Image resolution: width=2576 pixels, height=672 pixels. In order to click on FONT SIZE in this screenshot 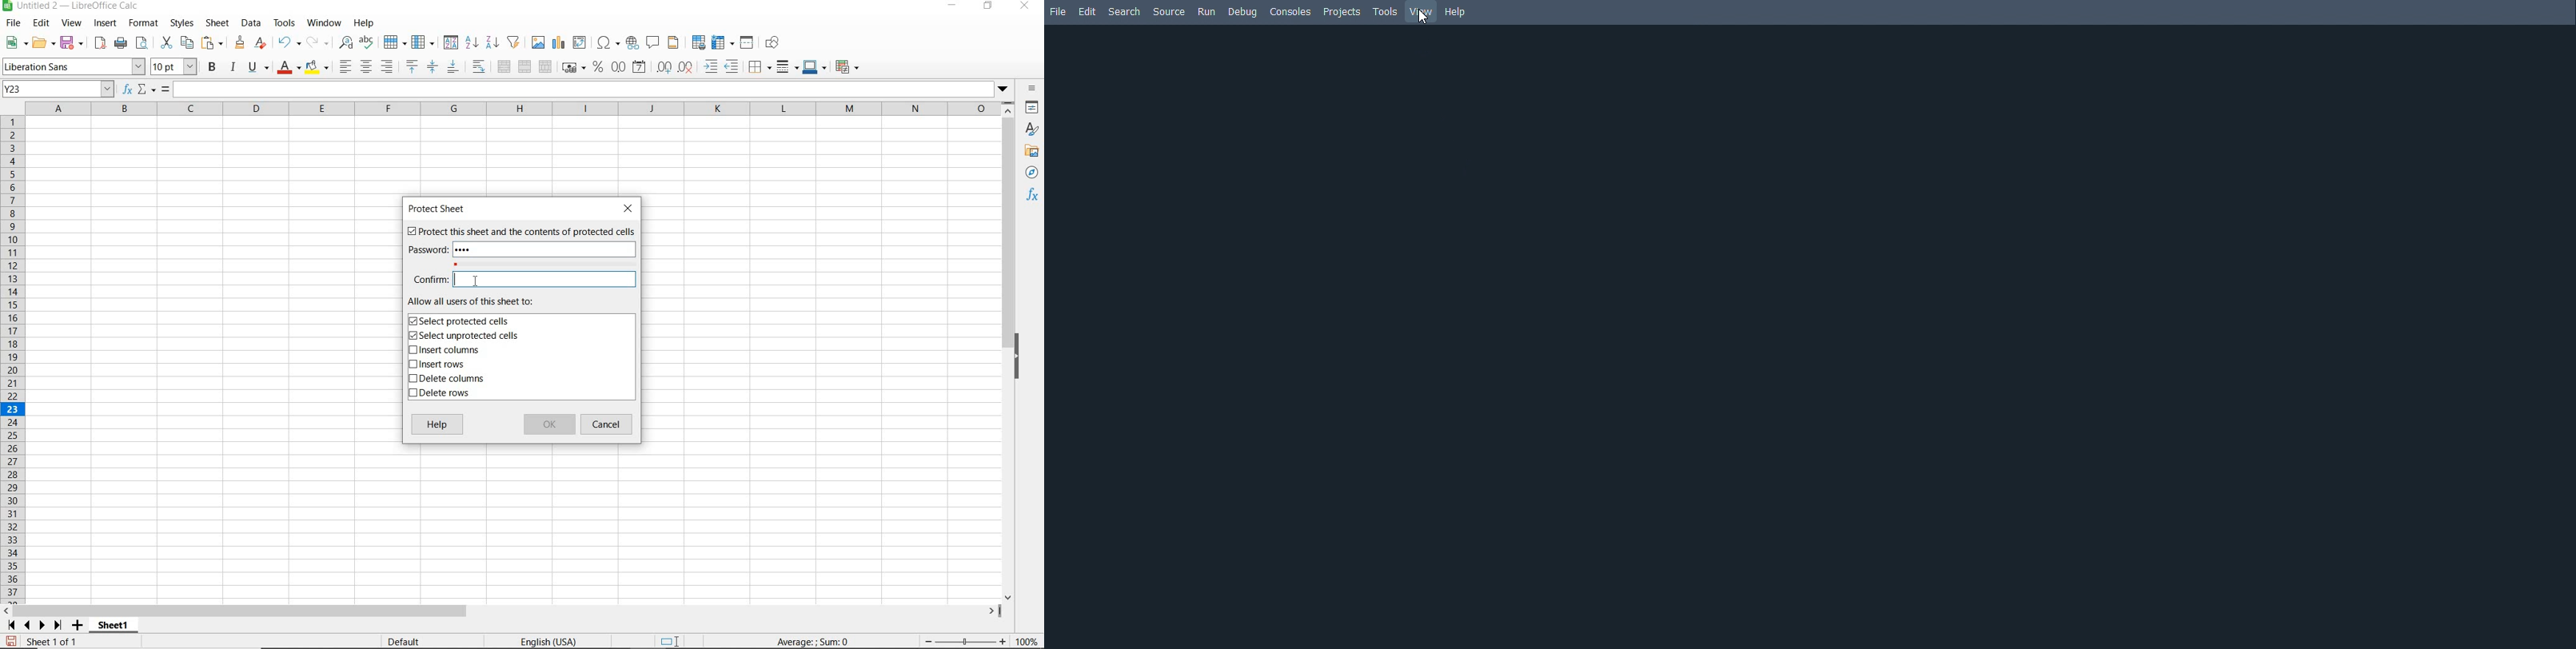, I will do `click(175, 68)`.